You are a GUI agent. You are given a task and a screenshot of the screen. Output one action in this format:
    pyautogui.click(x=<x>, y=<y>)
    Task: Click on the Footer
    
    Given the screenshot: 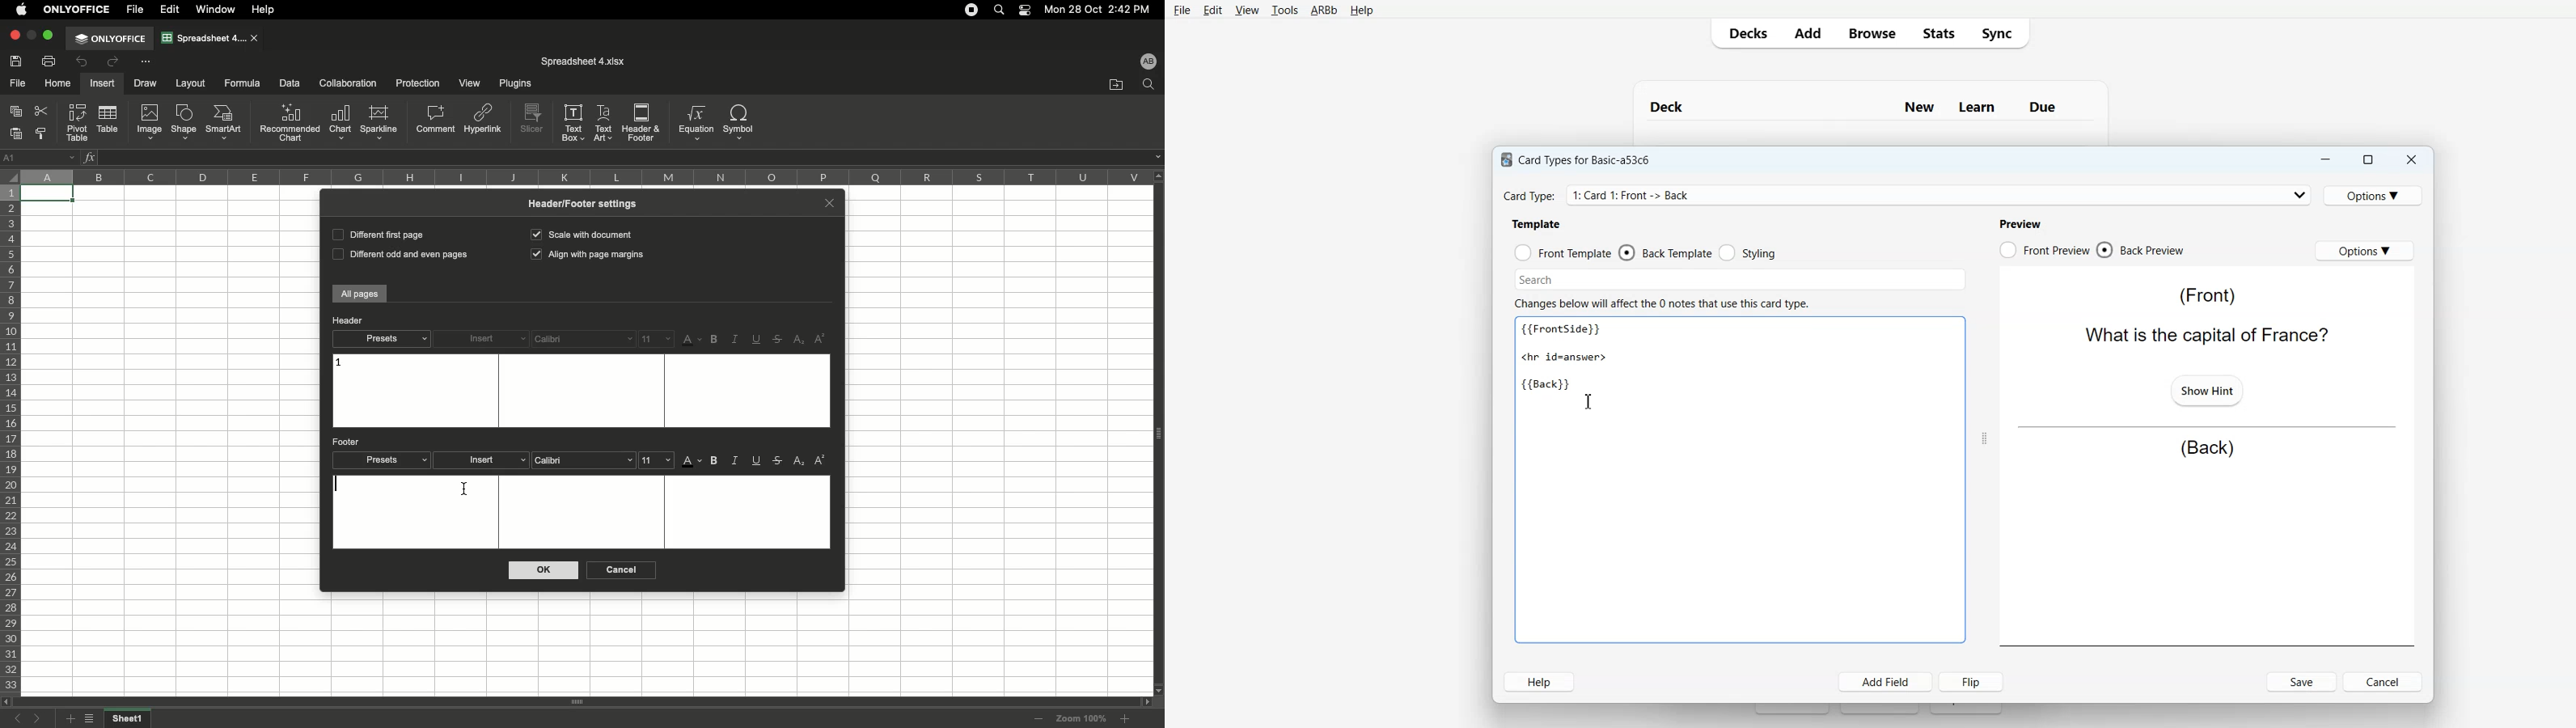 What is the action you would take?
    pyautogui.click(x=348, y=442)
    